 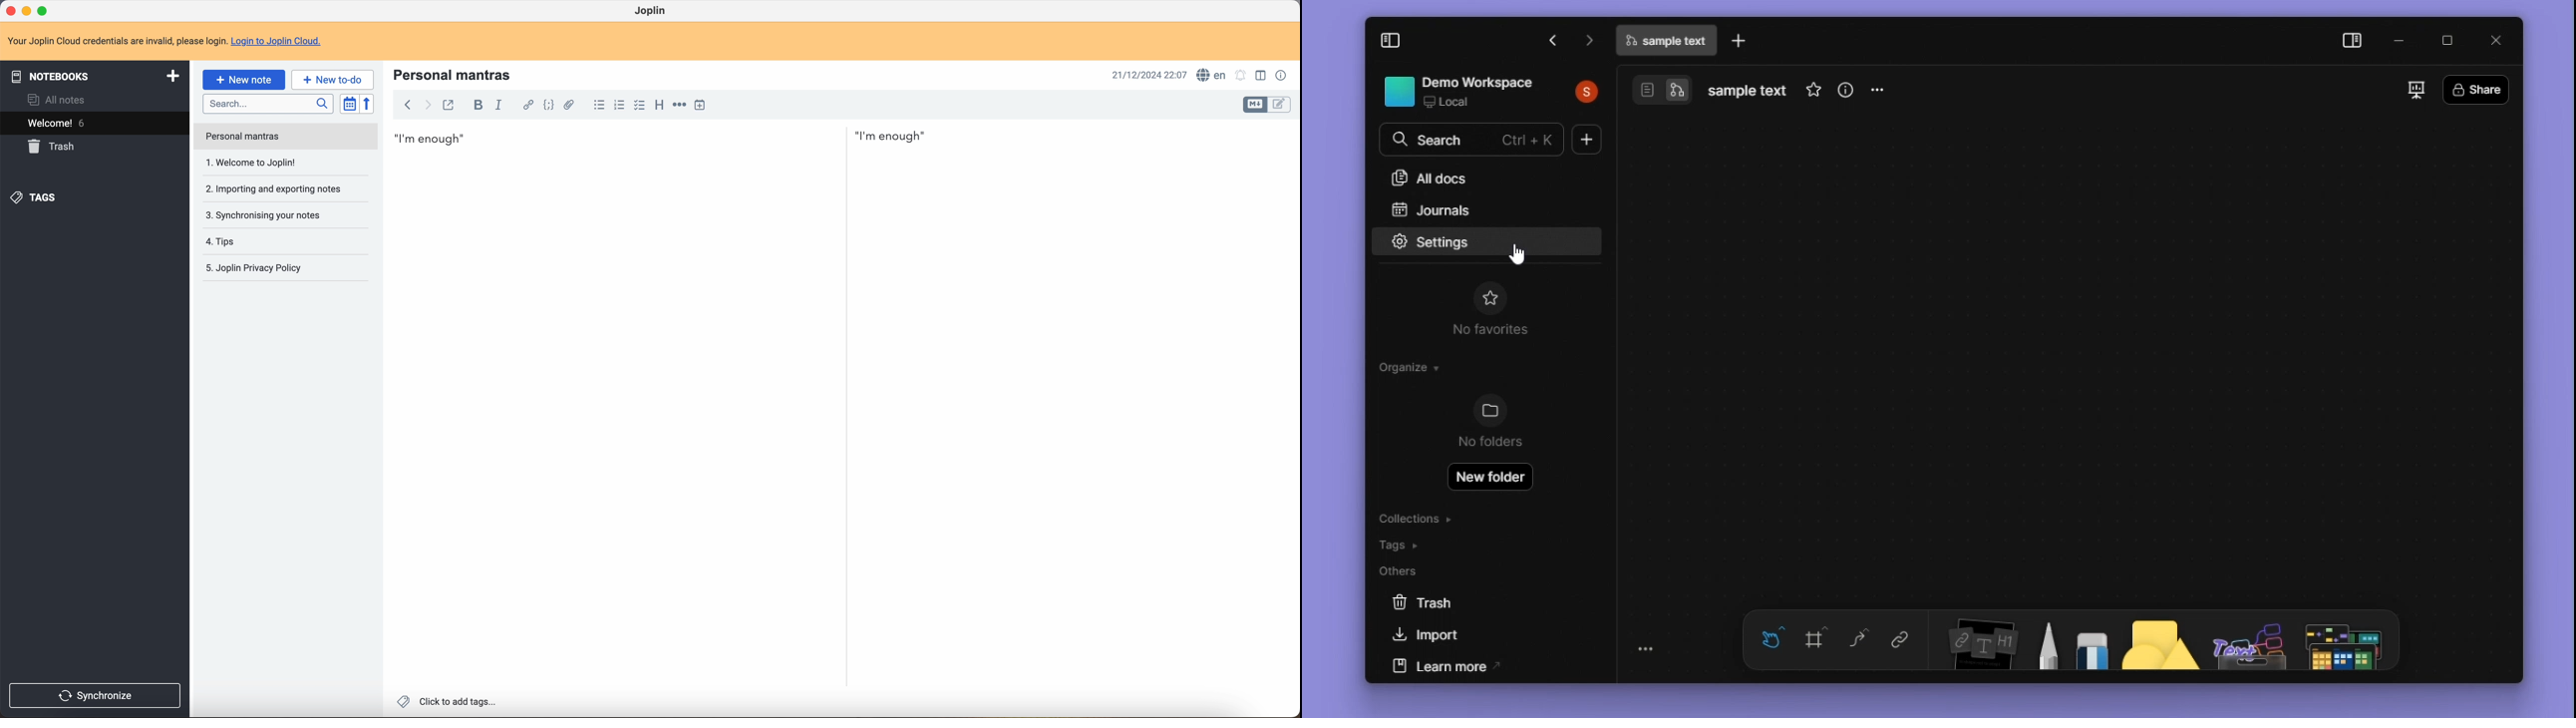 What do you see at coordinates (1242, 75) in the screenshot?
I see `set alarm` at bounding box center [1242, 75].